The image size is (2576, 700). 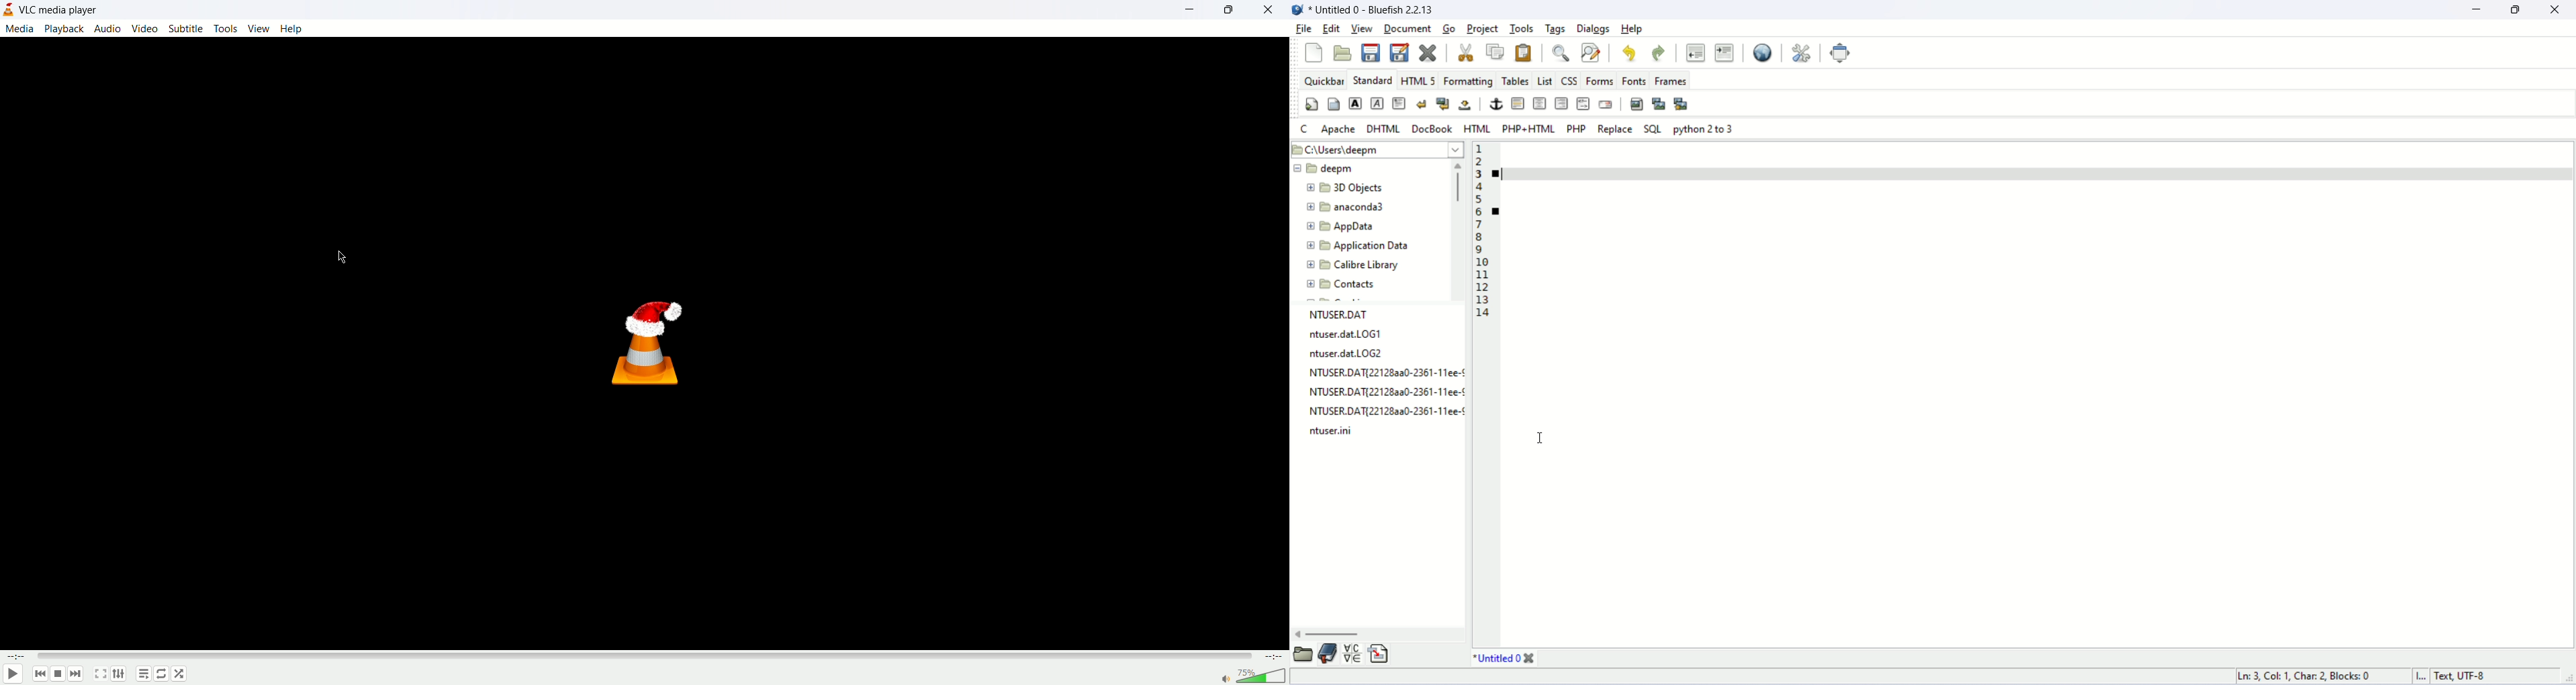 What do you see at coordinates (1498, 659) in the screenshot?
I see `filename` at bounding box center [1498, 659].